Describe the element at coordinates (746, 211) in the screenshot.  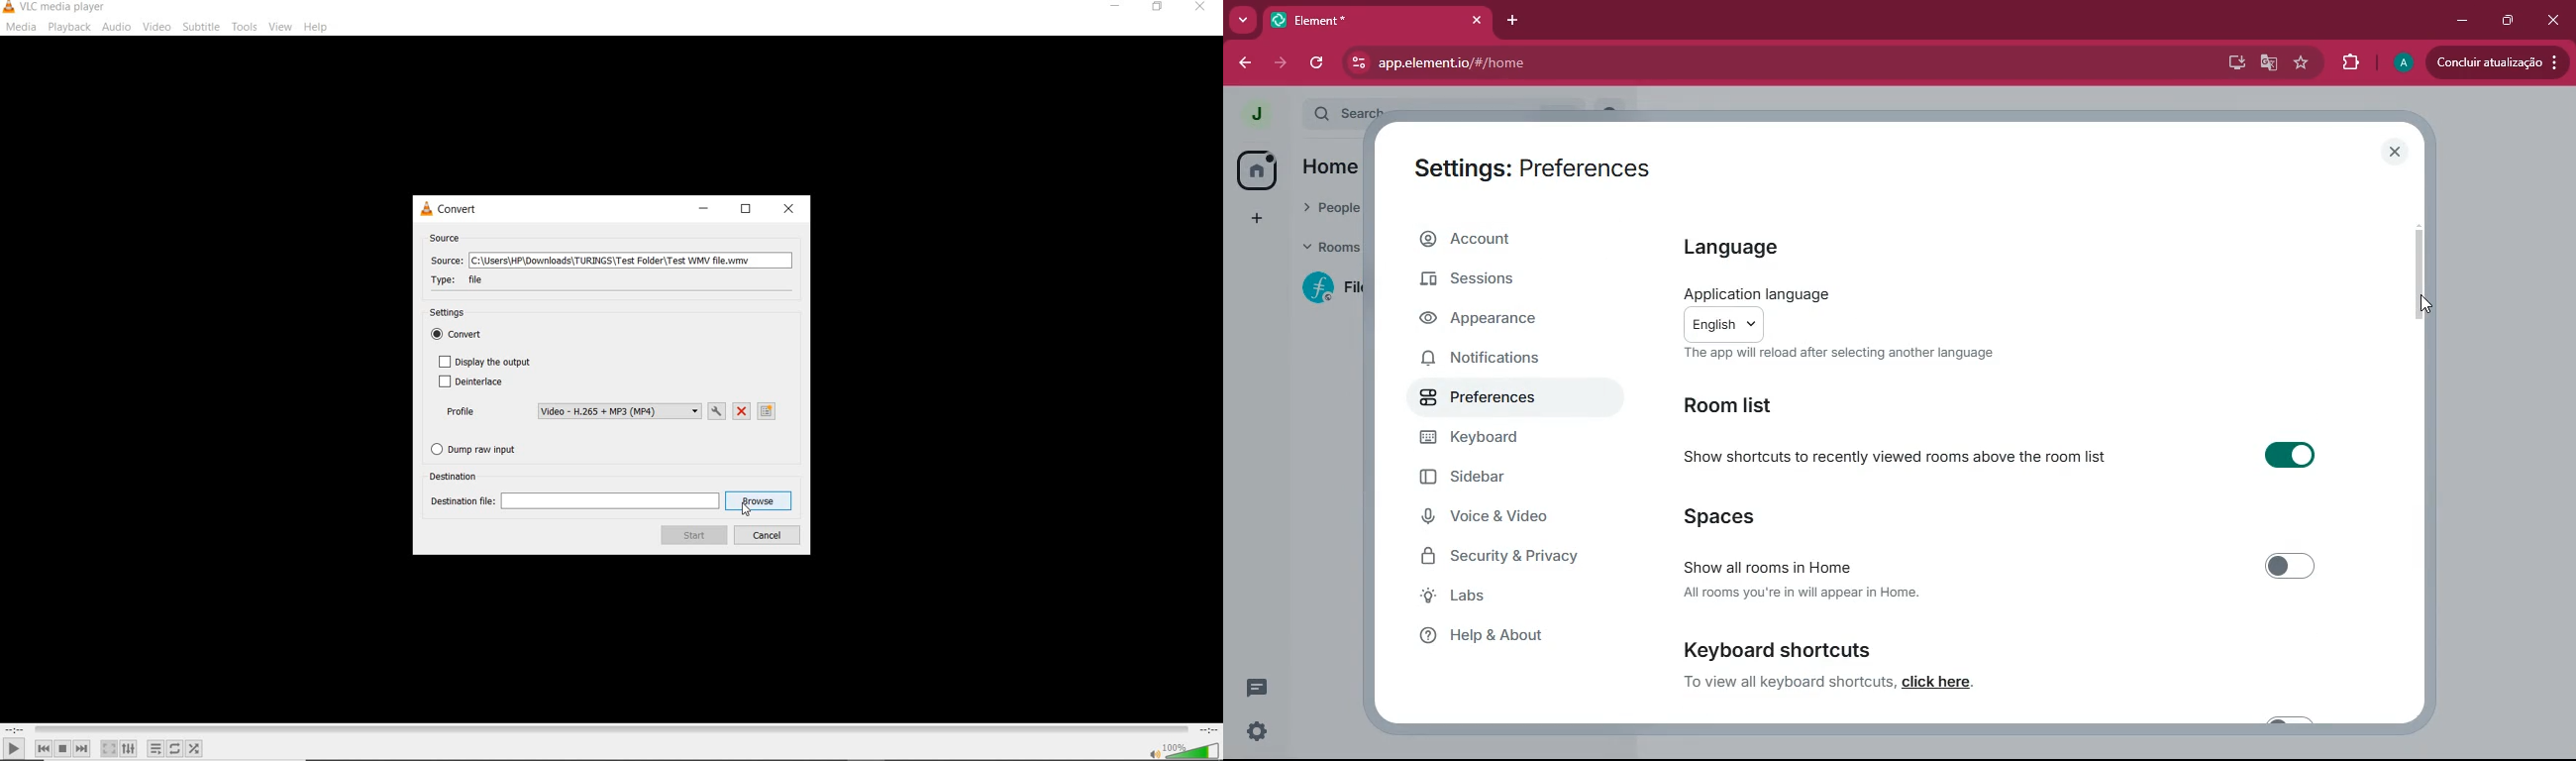
I see `RESTORE DOWN` at that location.